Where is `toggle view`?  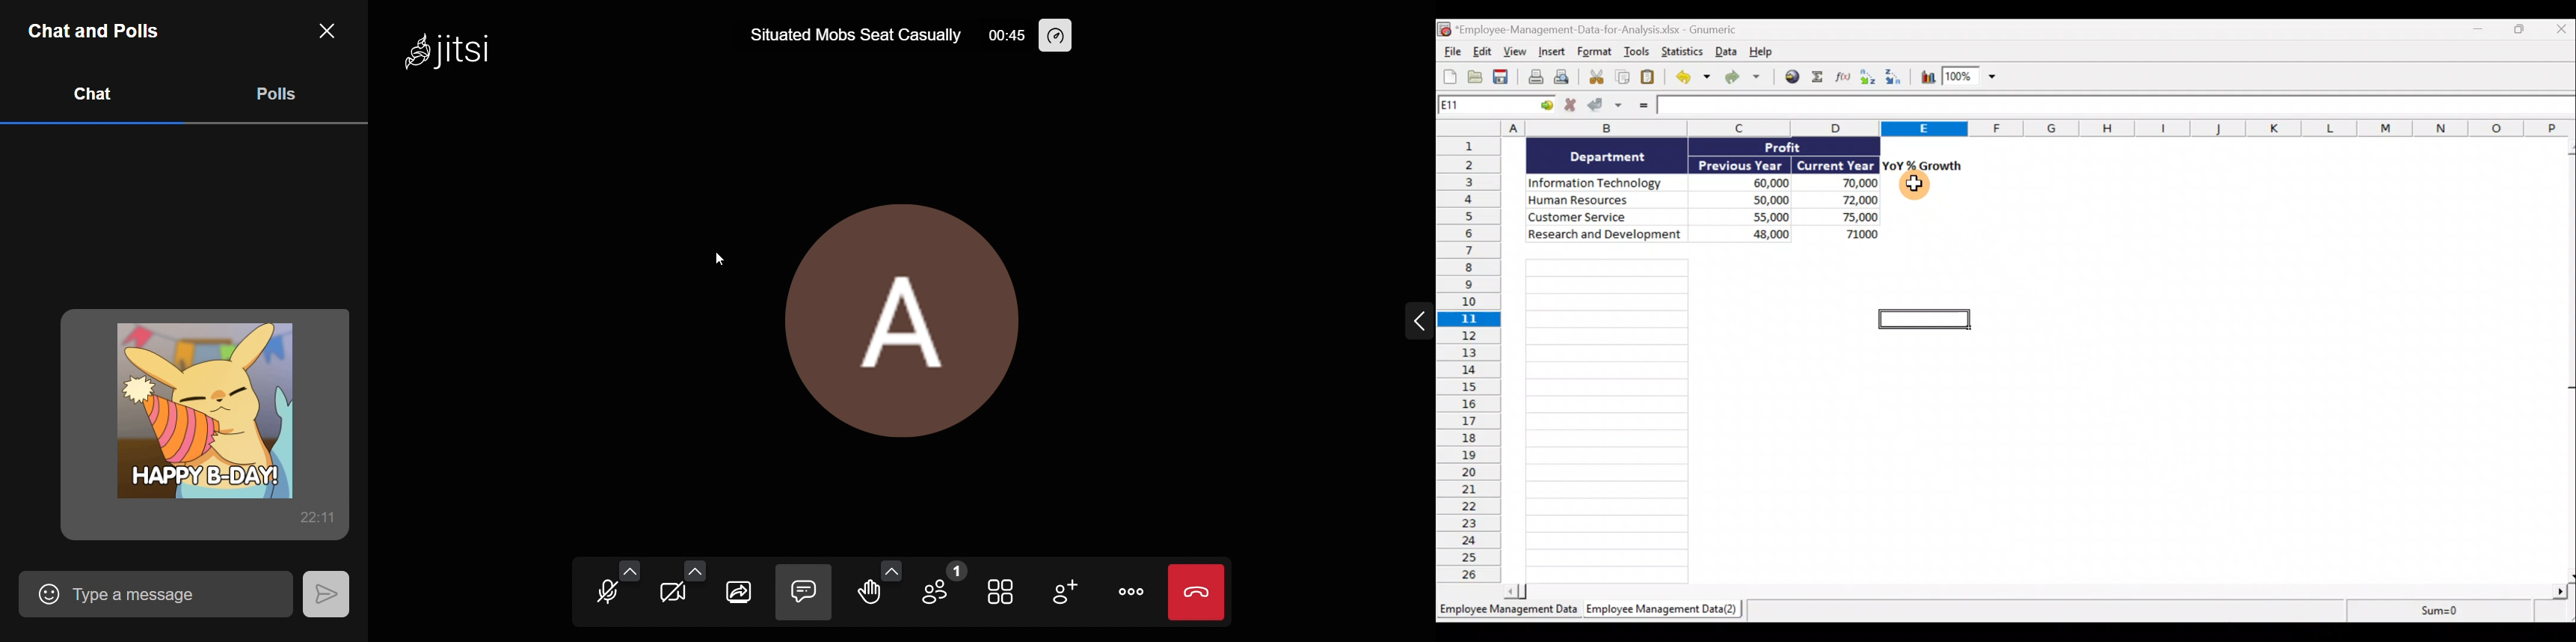 toggle view is located at coordinates (997, 588).